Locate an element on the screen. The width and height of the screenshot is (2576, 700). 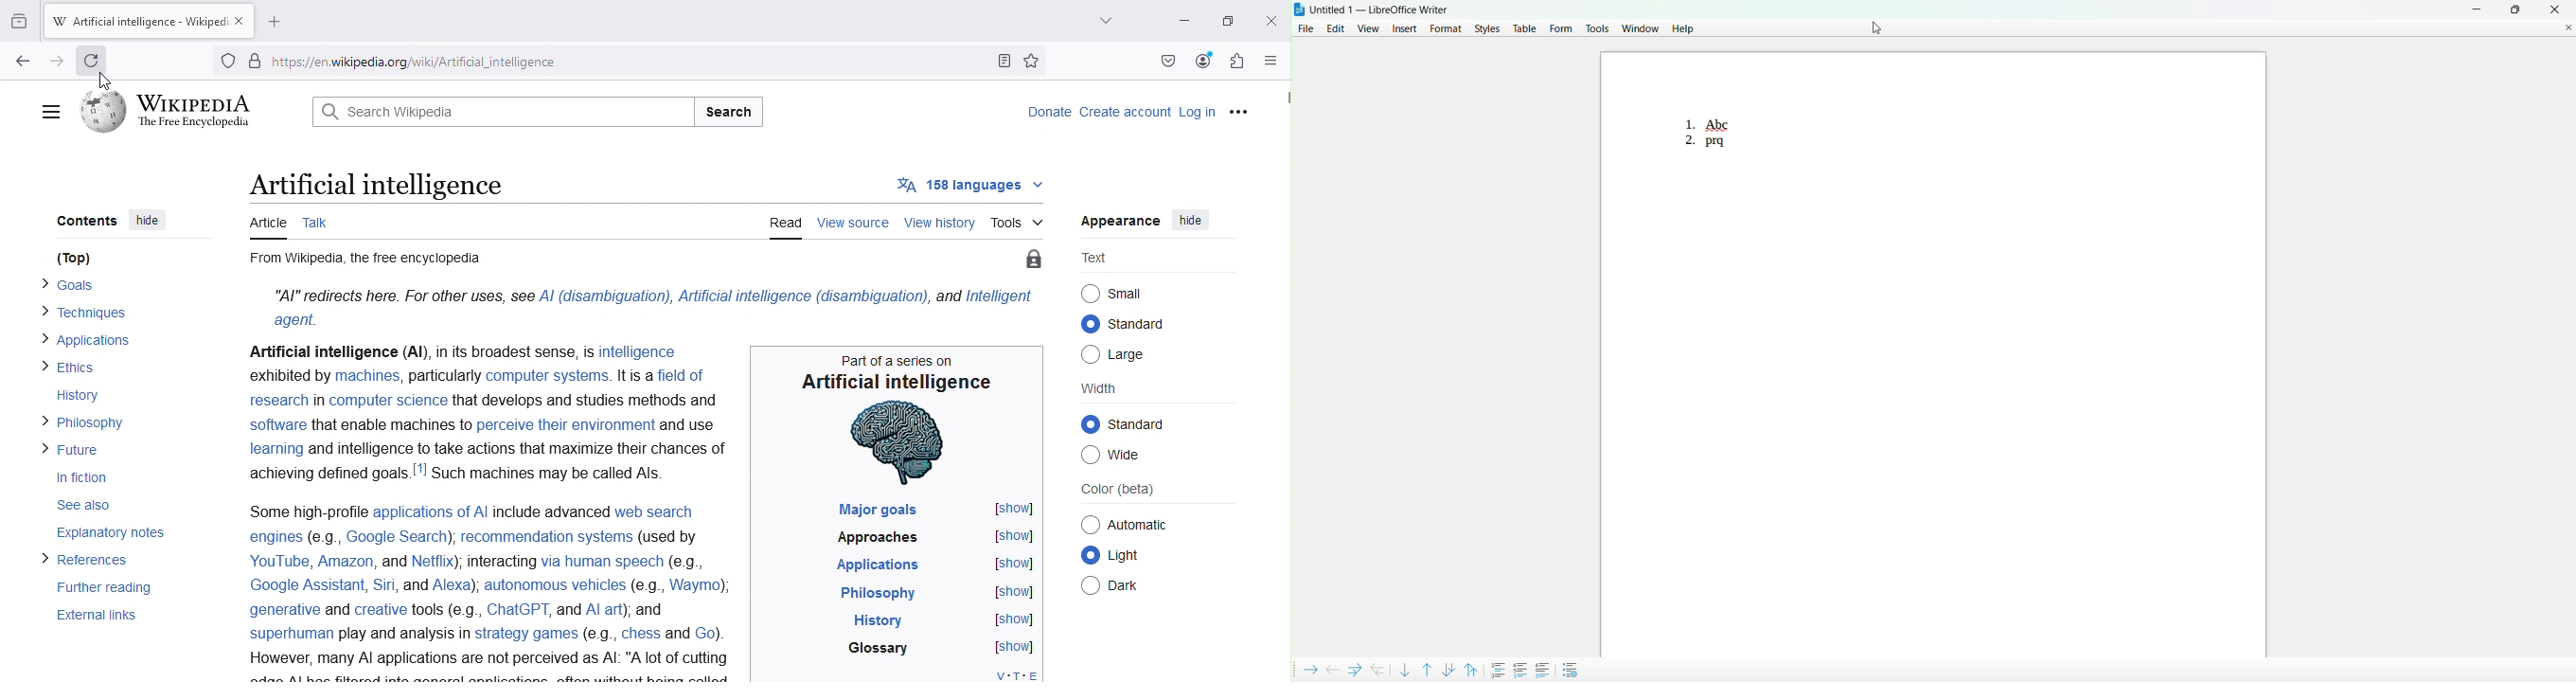
demote outline level is located at coordinates (1309, 668).